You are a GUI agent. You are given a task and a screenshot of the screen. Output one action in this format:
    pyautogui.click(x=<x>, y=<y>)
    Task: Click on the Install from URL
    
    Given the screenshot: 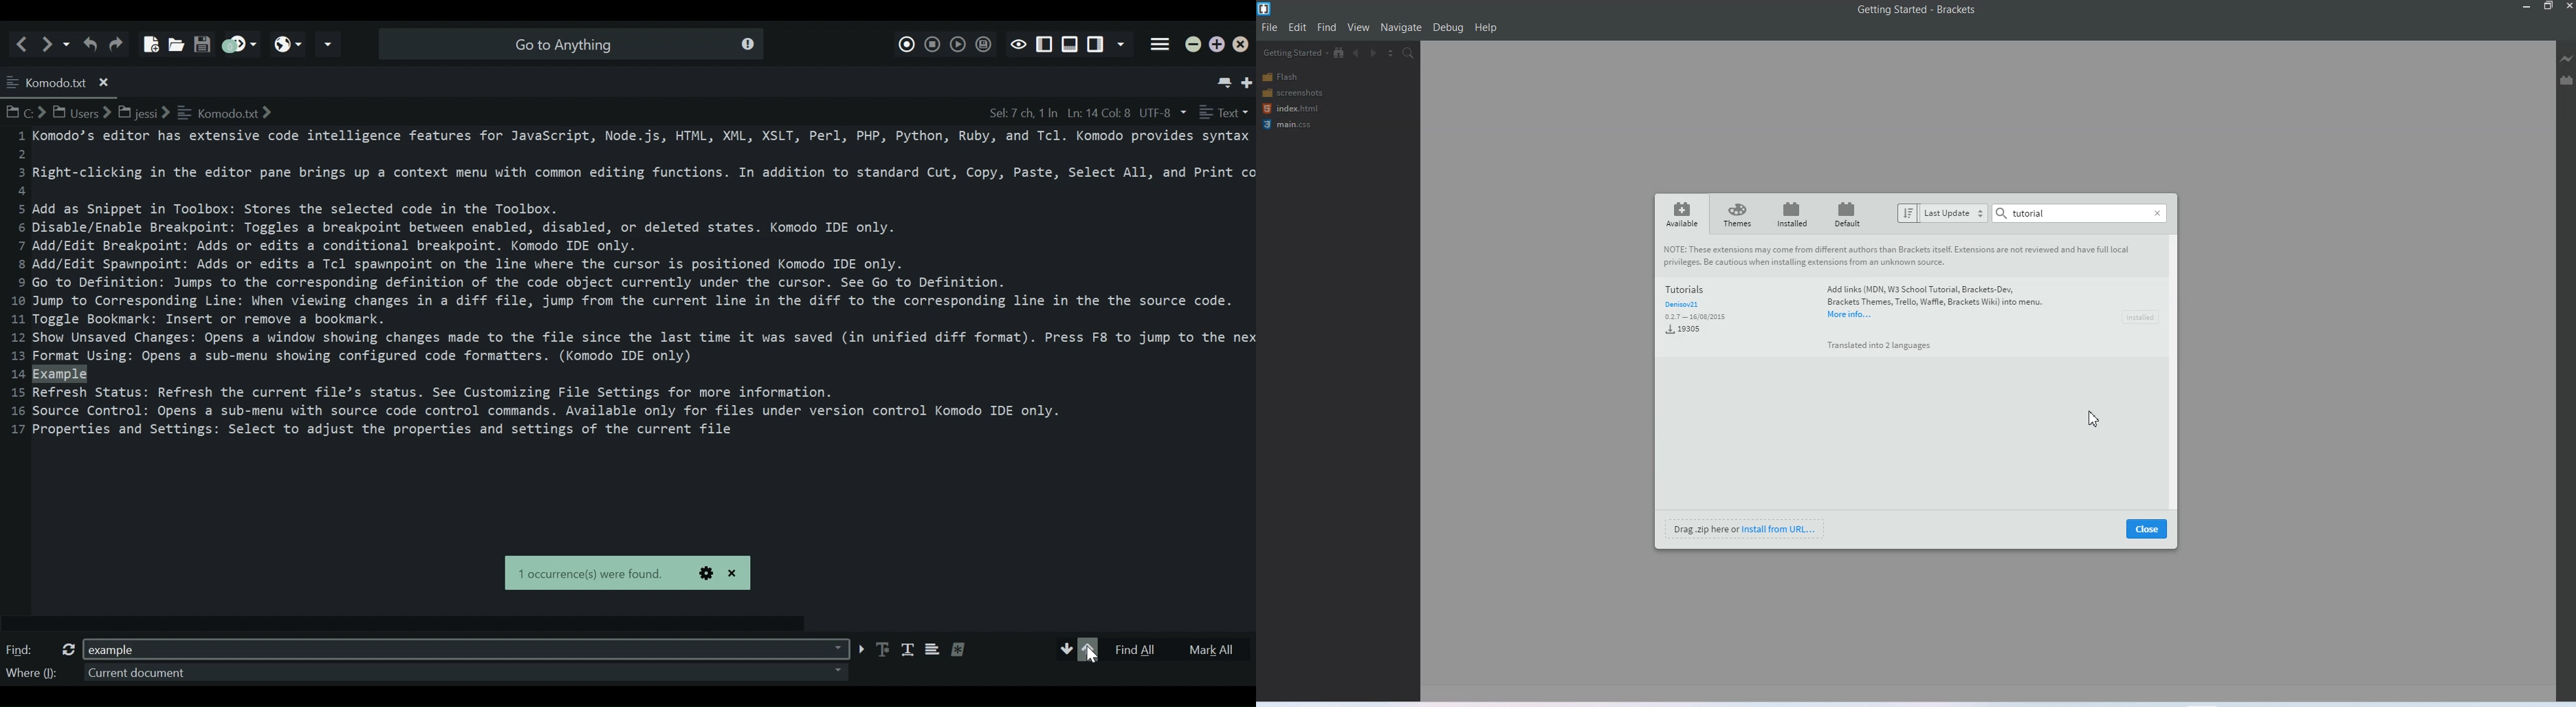 What is the action you would take?
    pyautogui.click(x=1746, y=528)
    